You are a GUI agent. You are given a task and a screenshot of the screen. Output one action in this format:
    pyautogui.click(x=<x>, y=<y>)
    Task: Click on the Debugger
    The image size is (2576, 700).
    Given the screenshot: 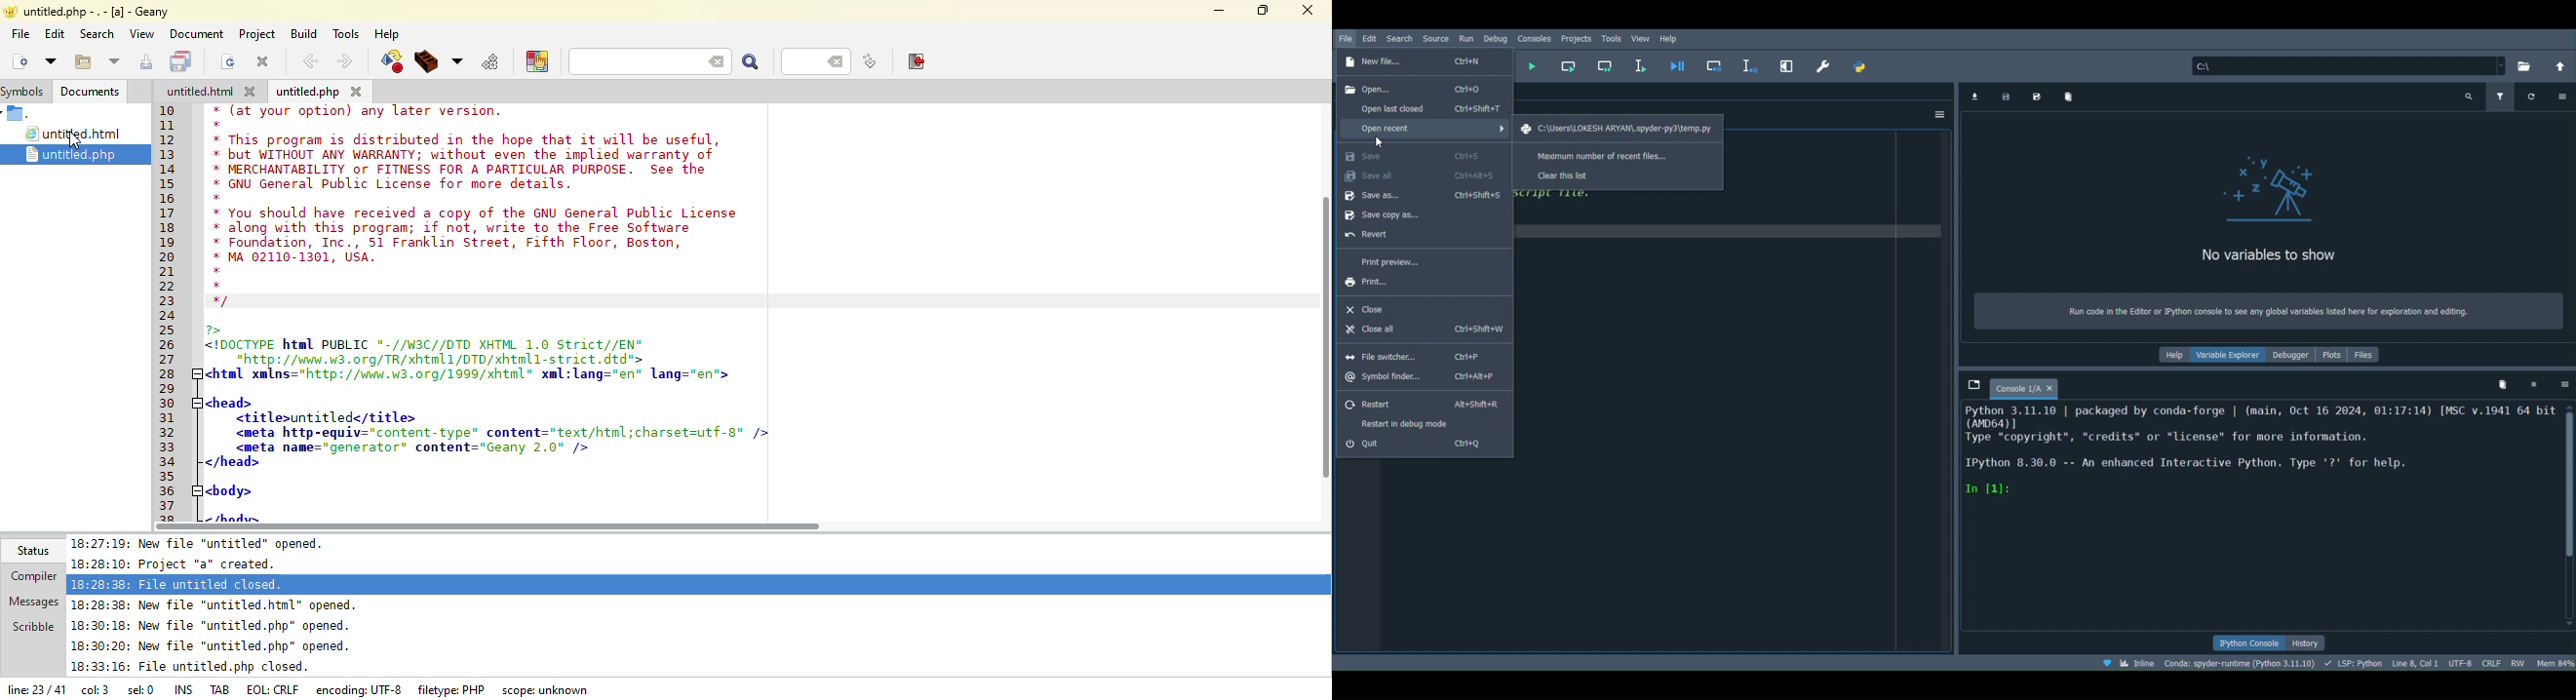 What is the action you would take?
    pyautogui.click(x=2289, y=357)
    